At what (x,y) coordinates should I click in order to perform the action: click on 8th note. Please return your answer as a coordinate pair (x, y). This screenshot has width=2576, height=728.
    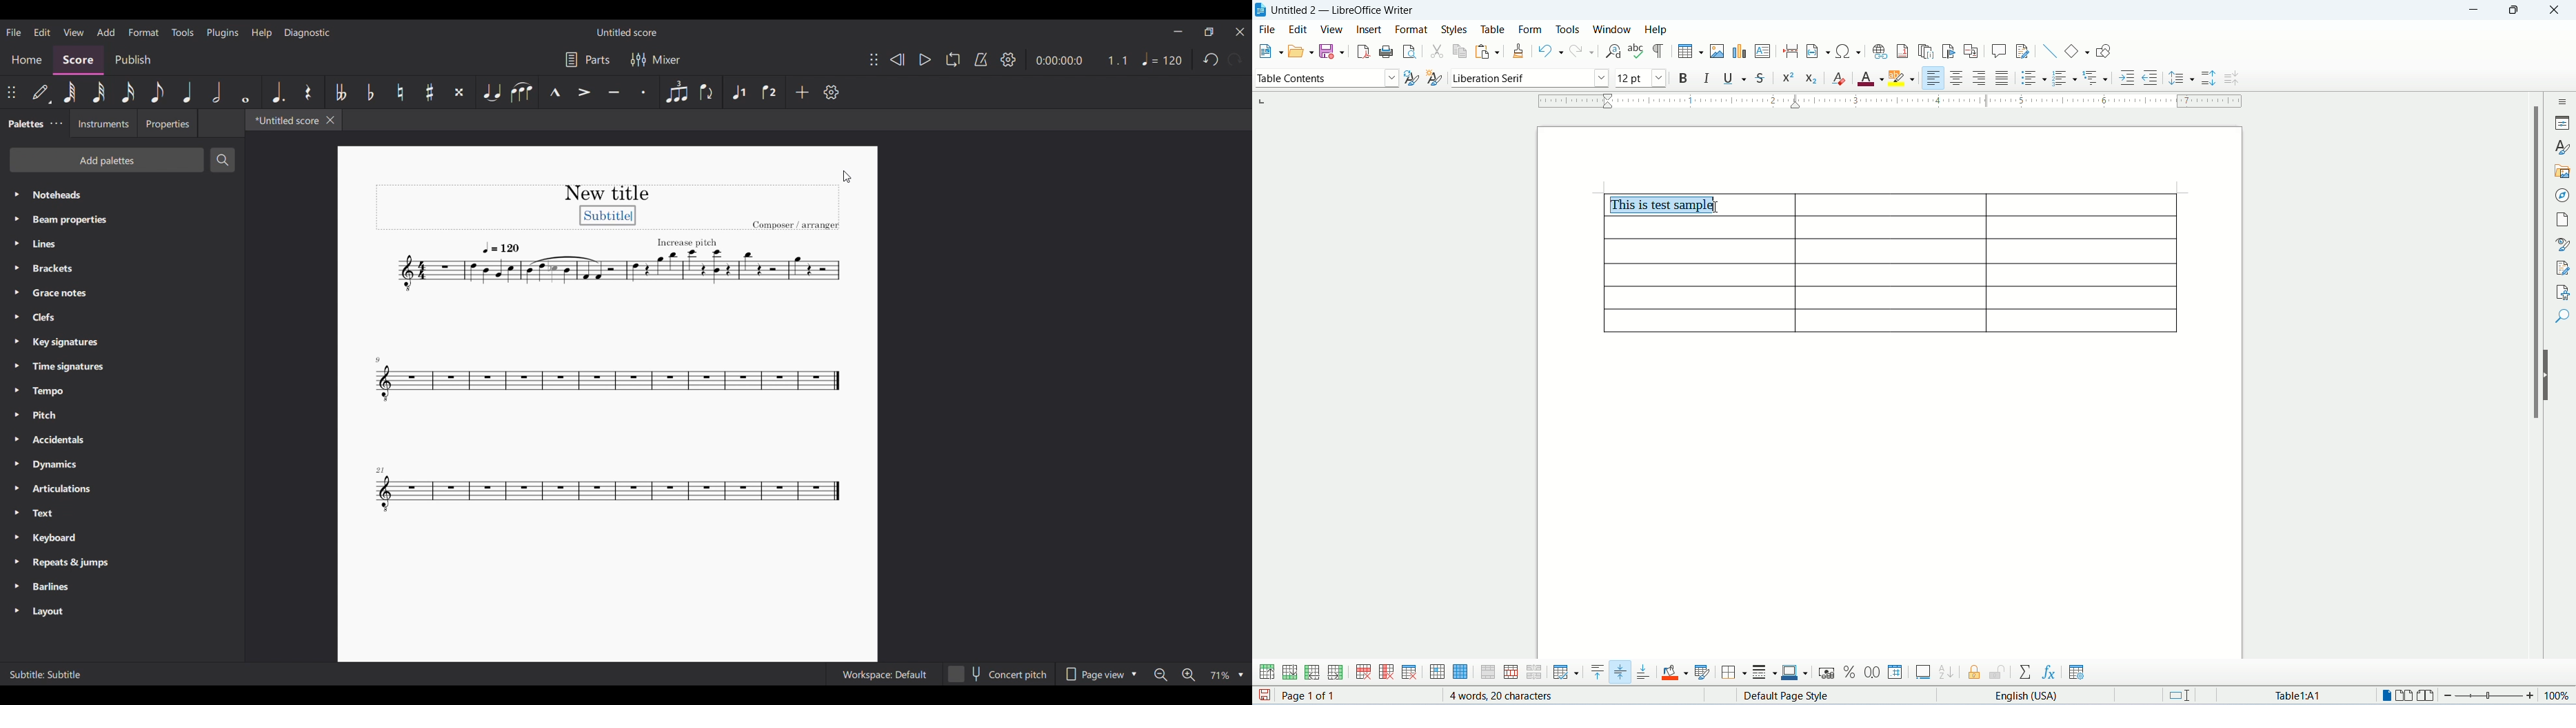
    Looking at the image, I should click on (158, 92).